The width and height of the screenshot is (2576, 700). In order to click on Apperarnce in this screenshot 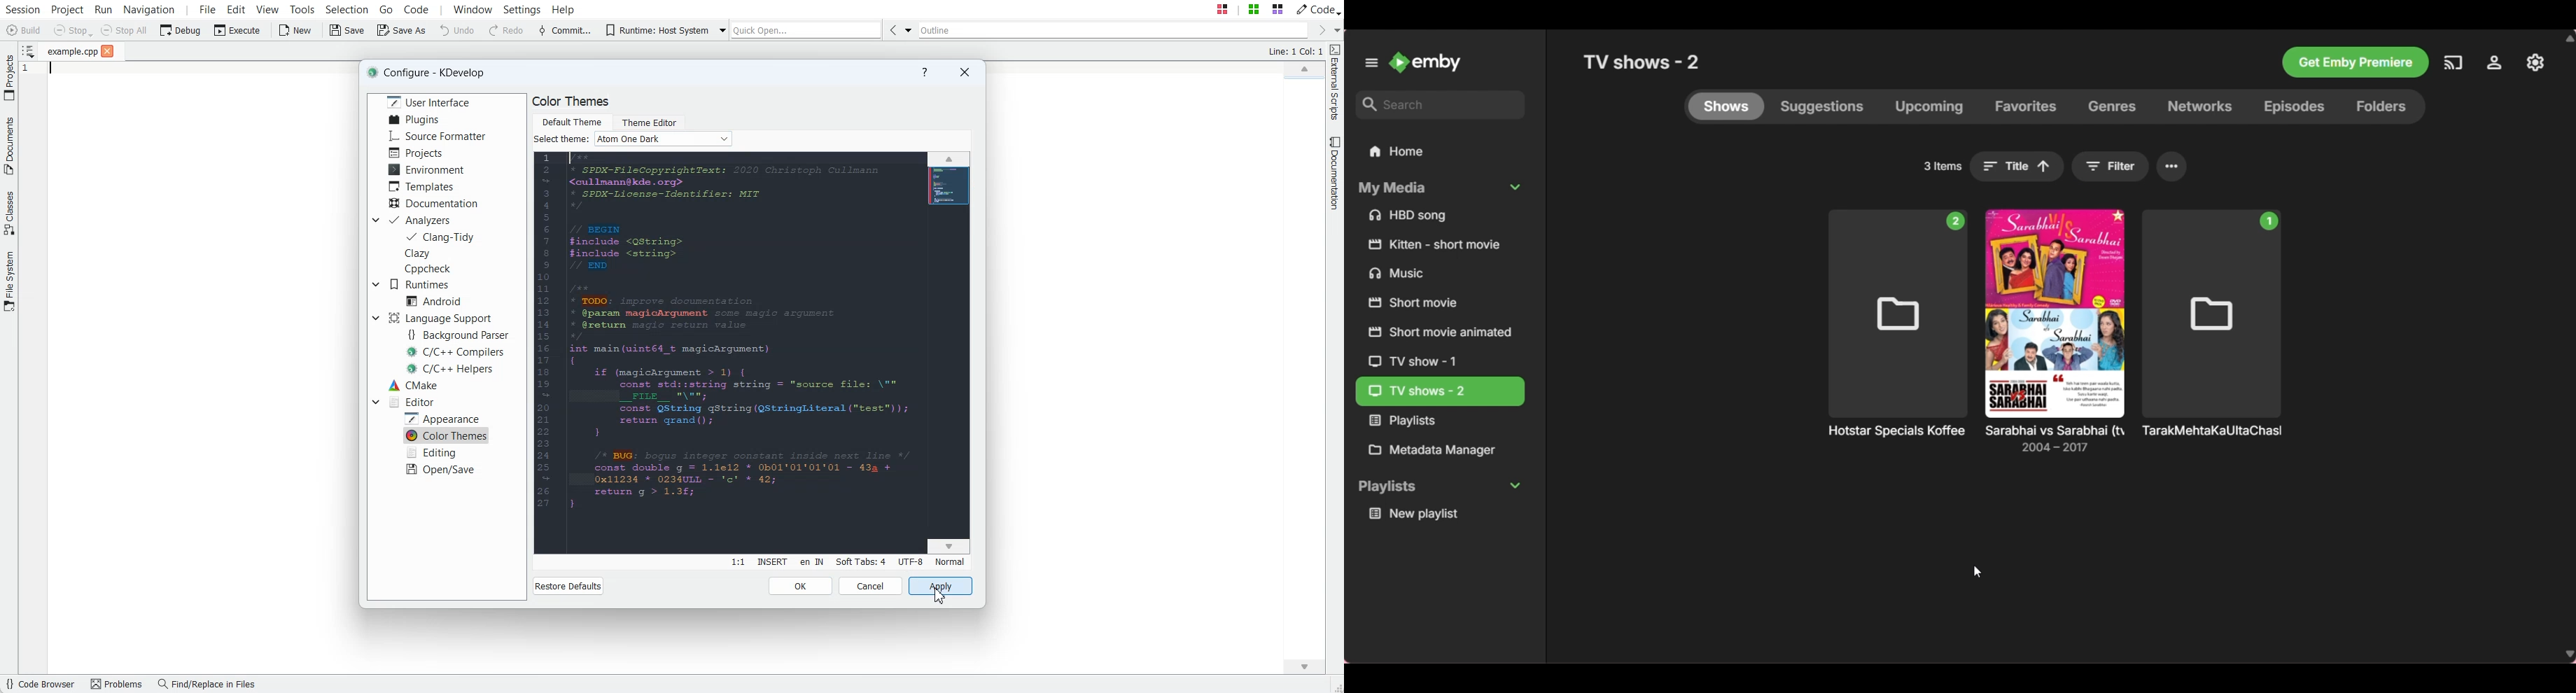, I will do `click(445, 418)`.